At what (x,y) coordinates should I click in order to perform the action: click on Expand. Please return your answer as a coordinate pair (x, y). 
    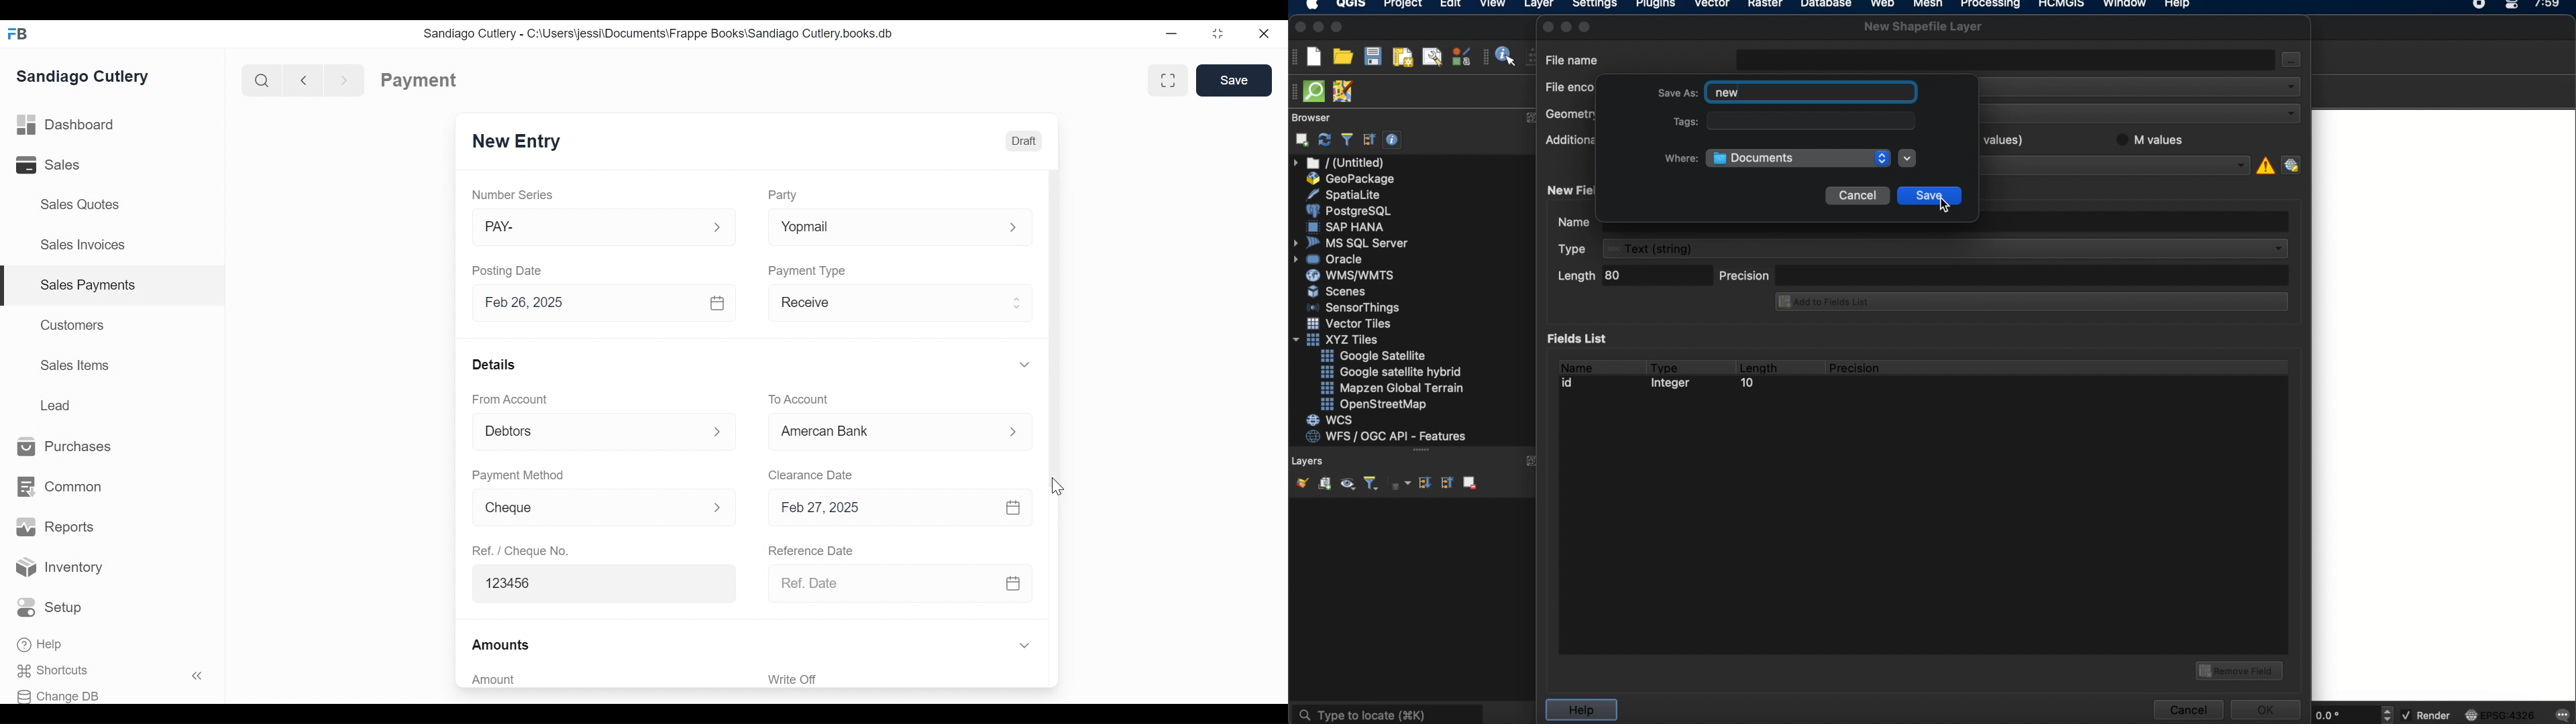
    Looking at the image, I should click on (1013, 229).